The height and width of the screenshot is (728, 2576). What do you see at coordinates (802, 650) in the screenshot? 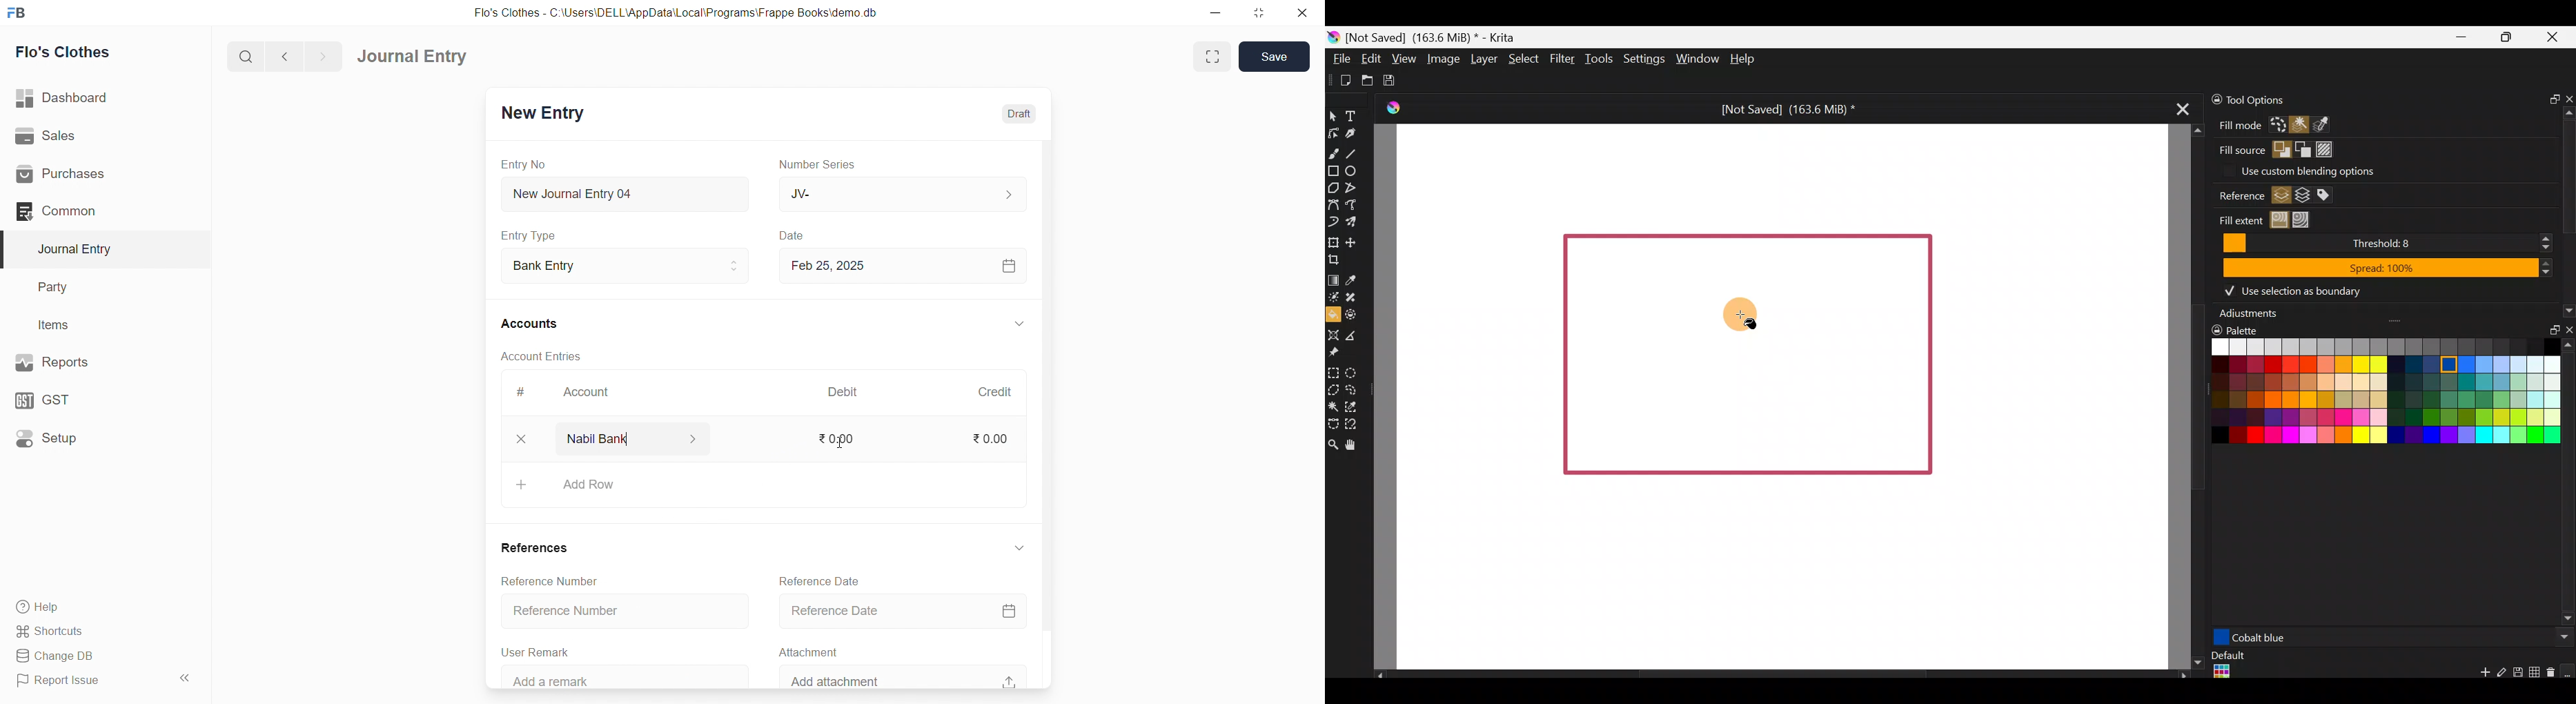
I see `Attachment` at bounding box center [802, 650].